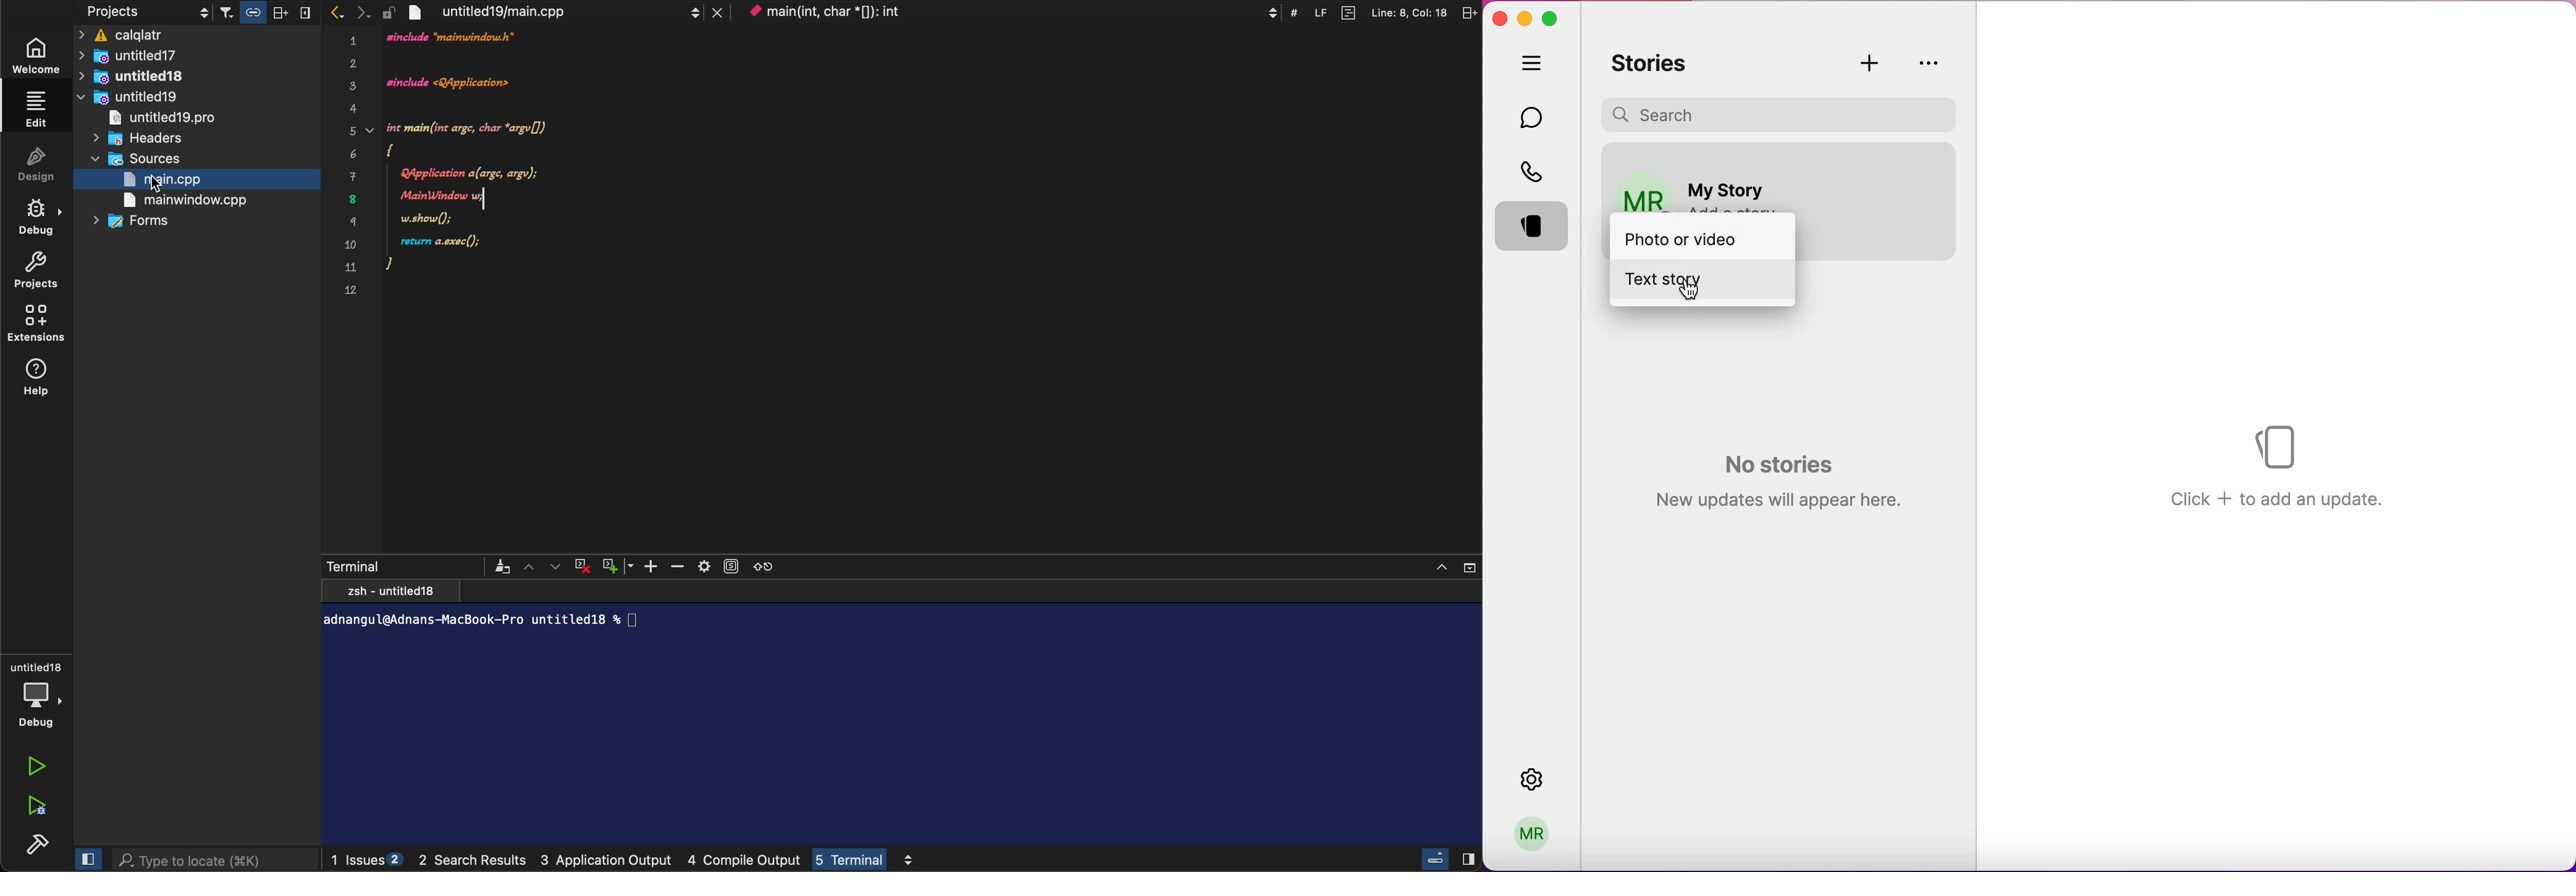 This screenshot has height=896, width=2576. I want to click on cursor, so click(1692, 294).